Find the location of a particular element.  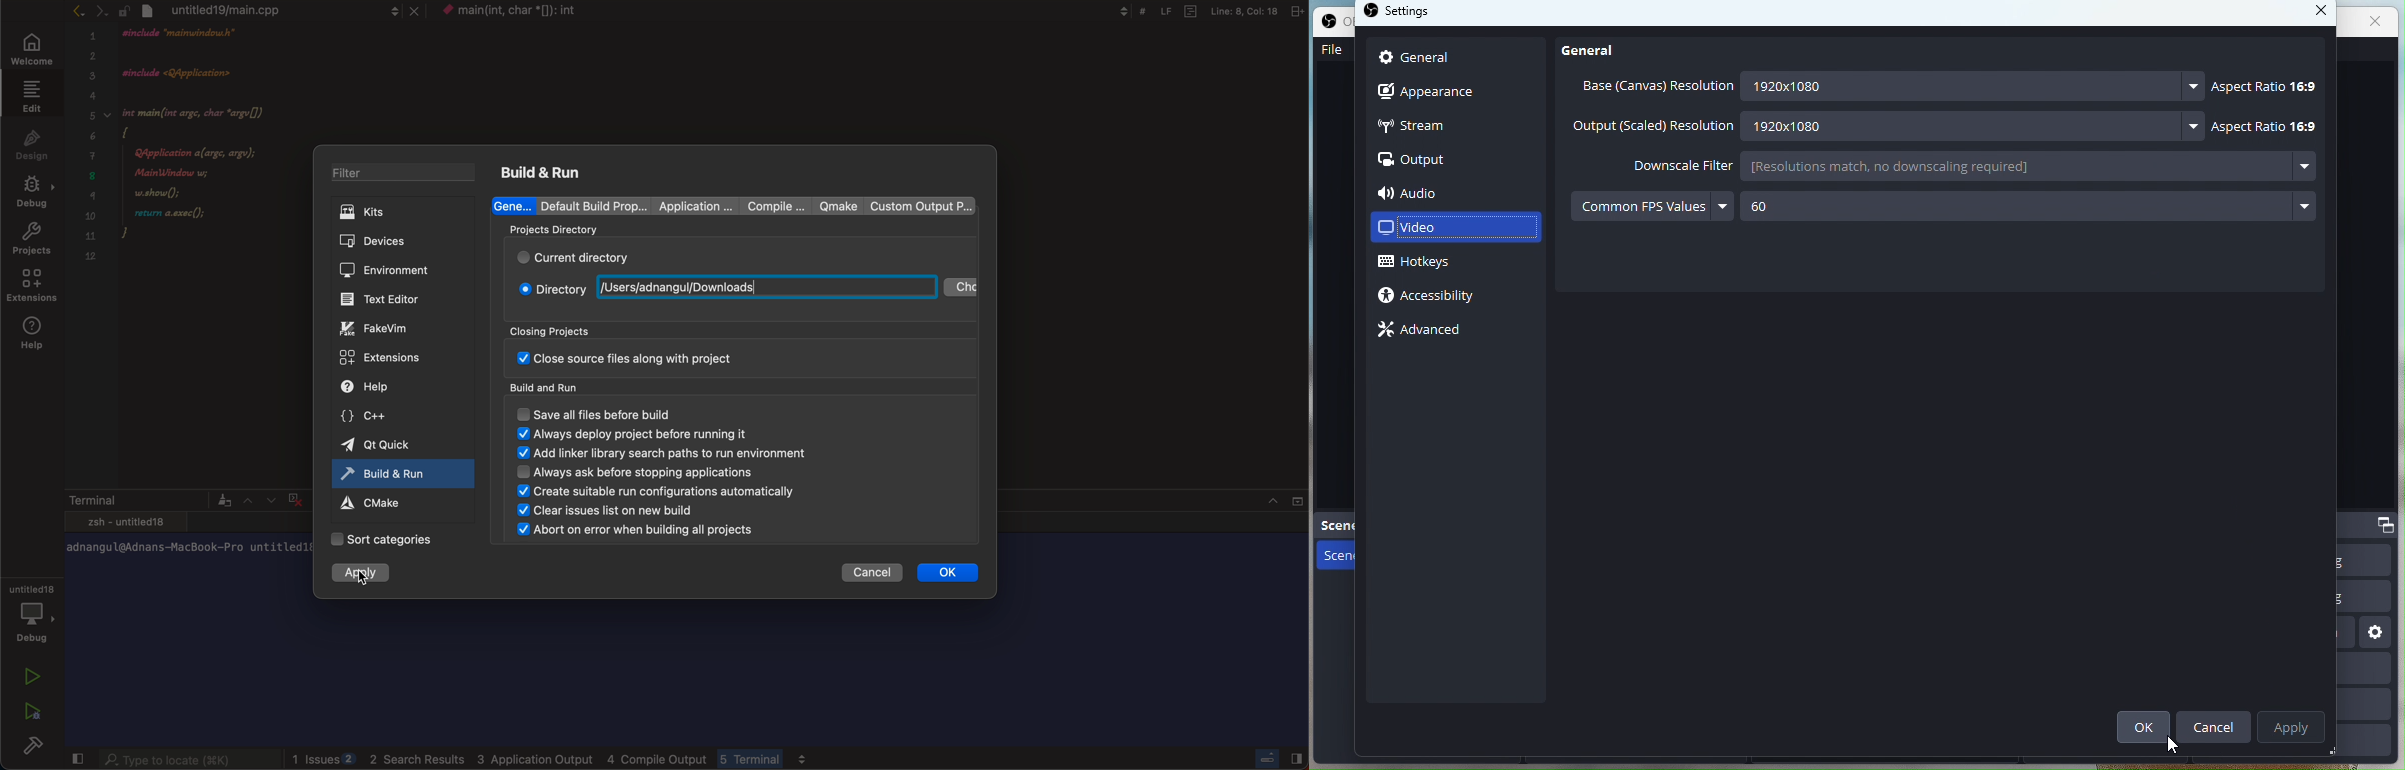

[resolutions match, no downscaling required] is located at coordinates (1955, 165).